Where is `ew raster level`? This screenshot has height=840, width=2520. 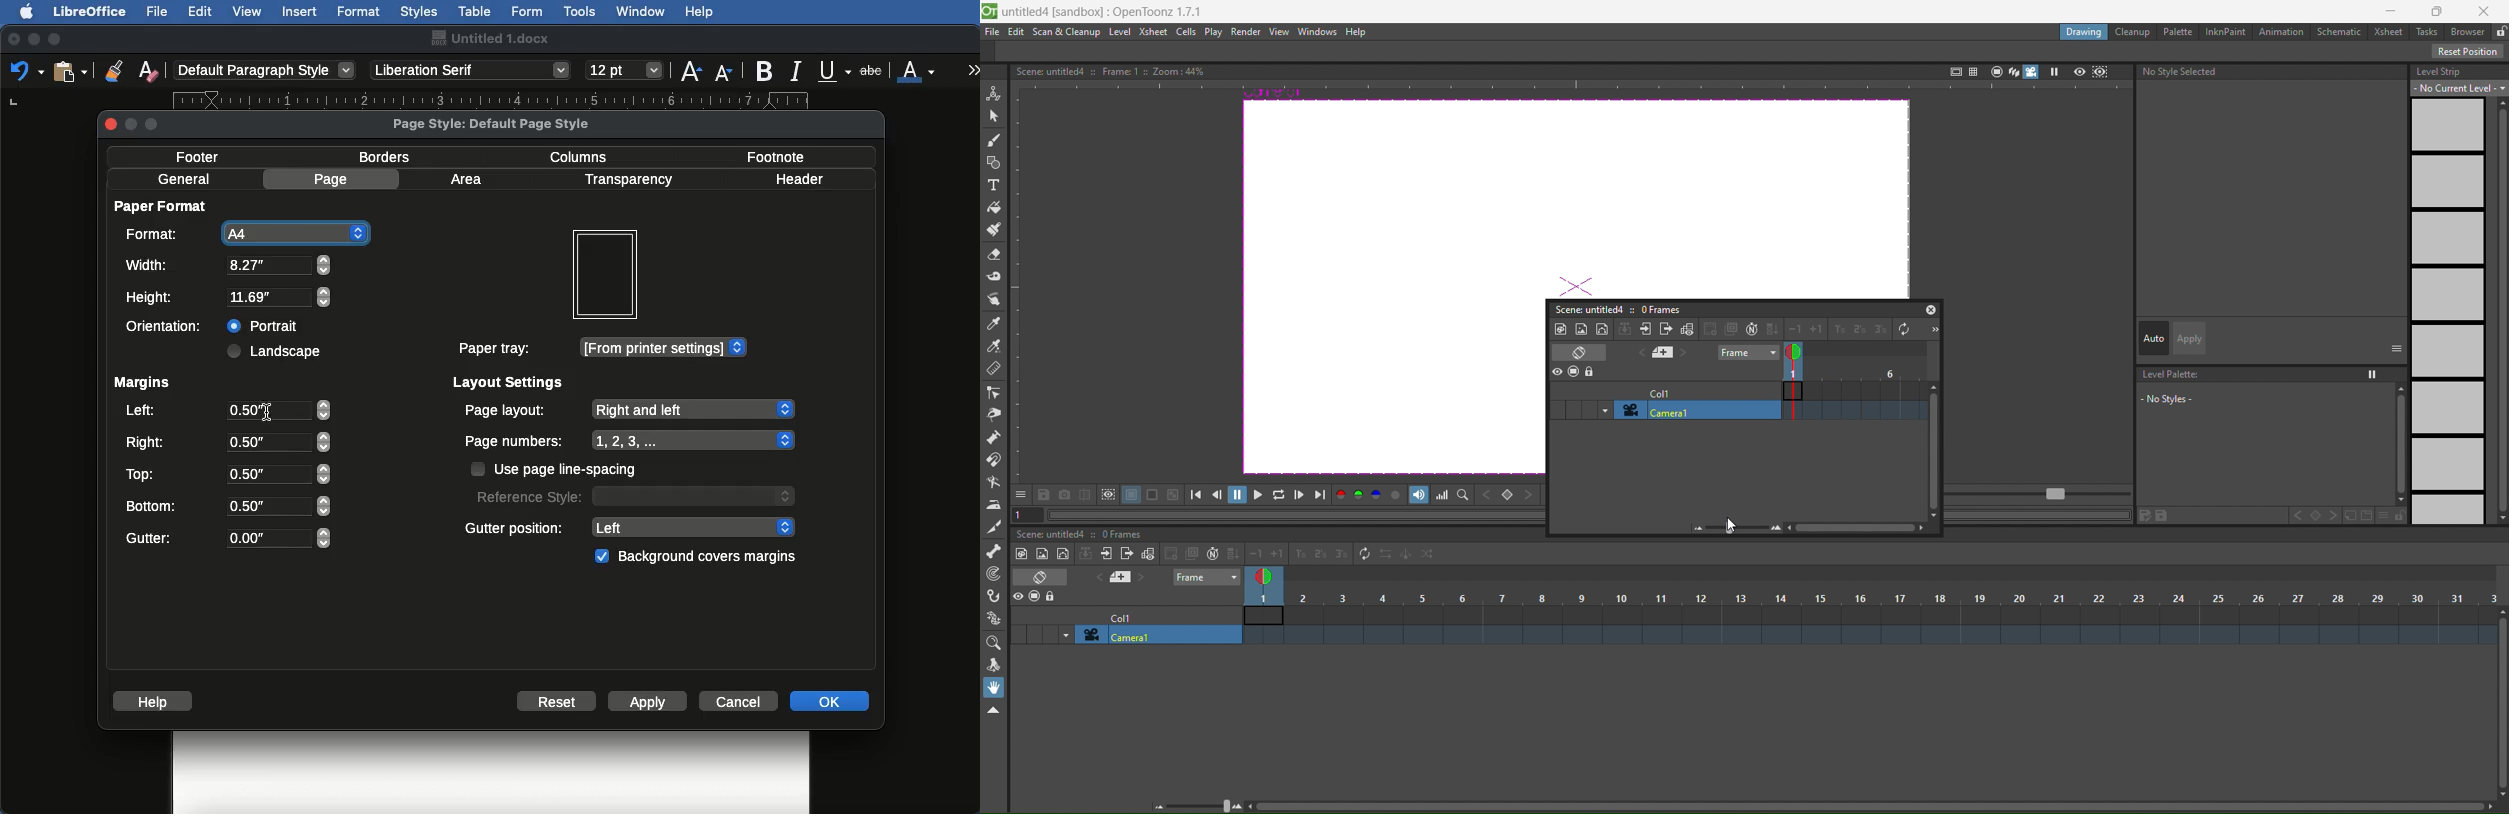 ew raster level is located at coordinates (1041, 554).